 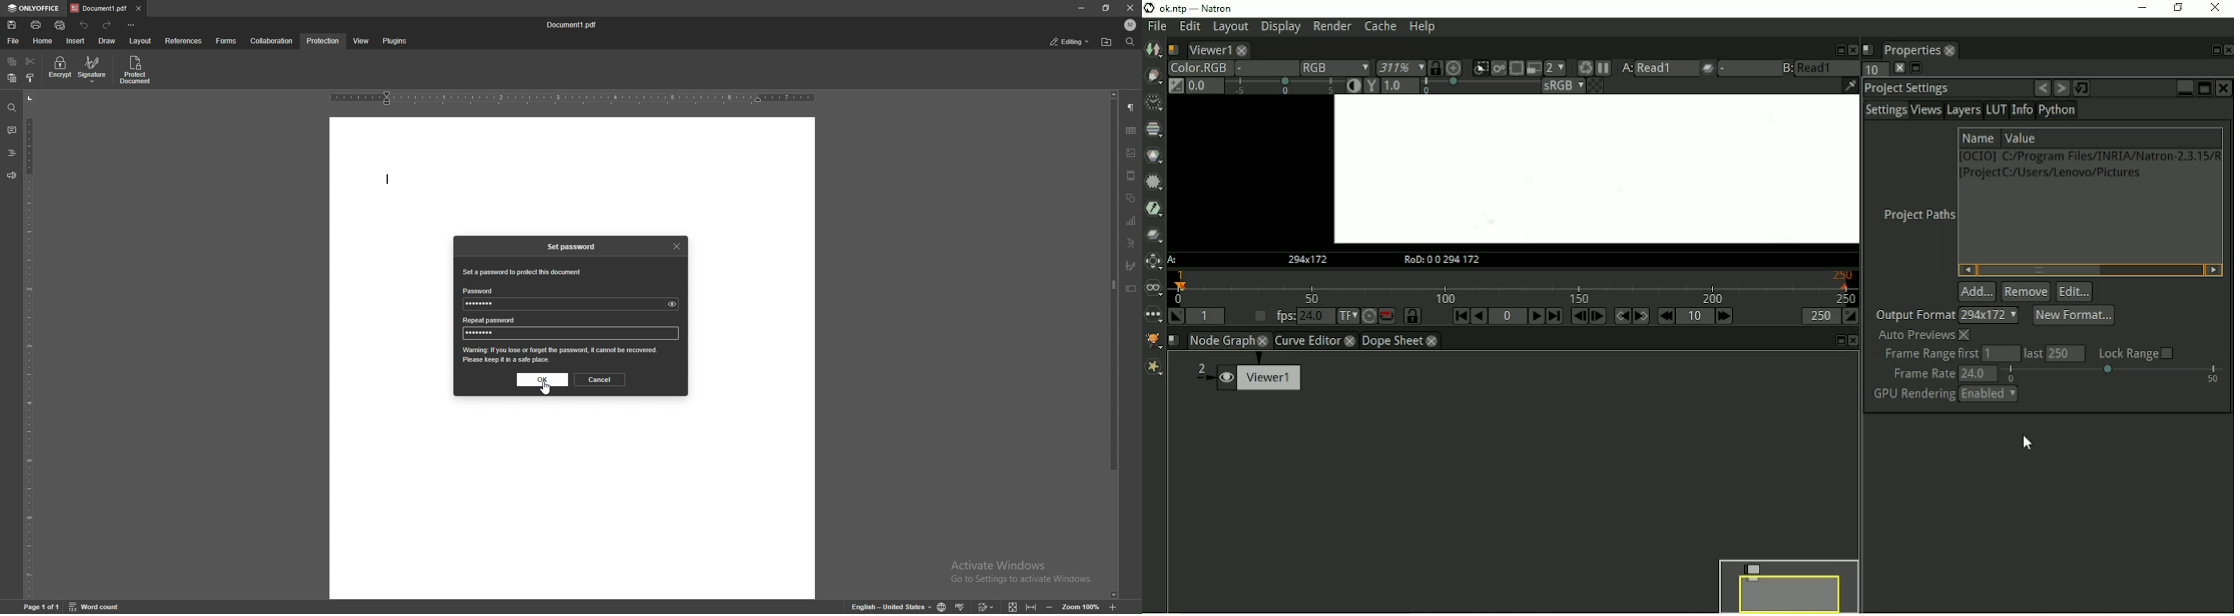 I want to click on signature field, so click(x=1132, y=265).